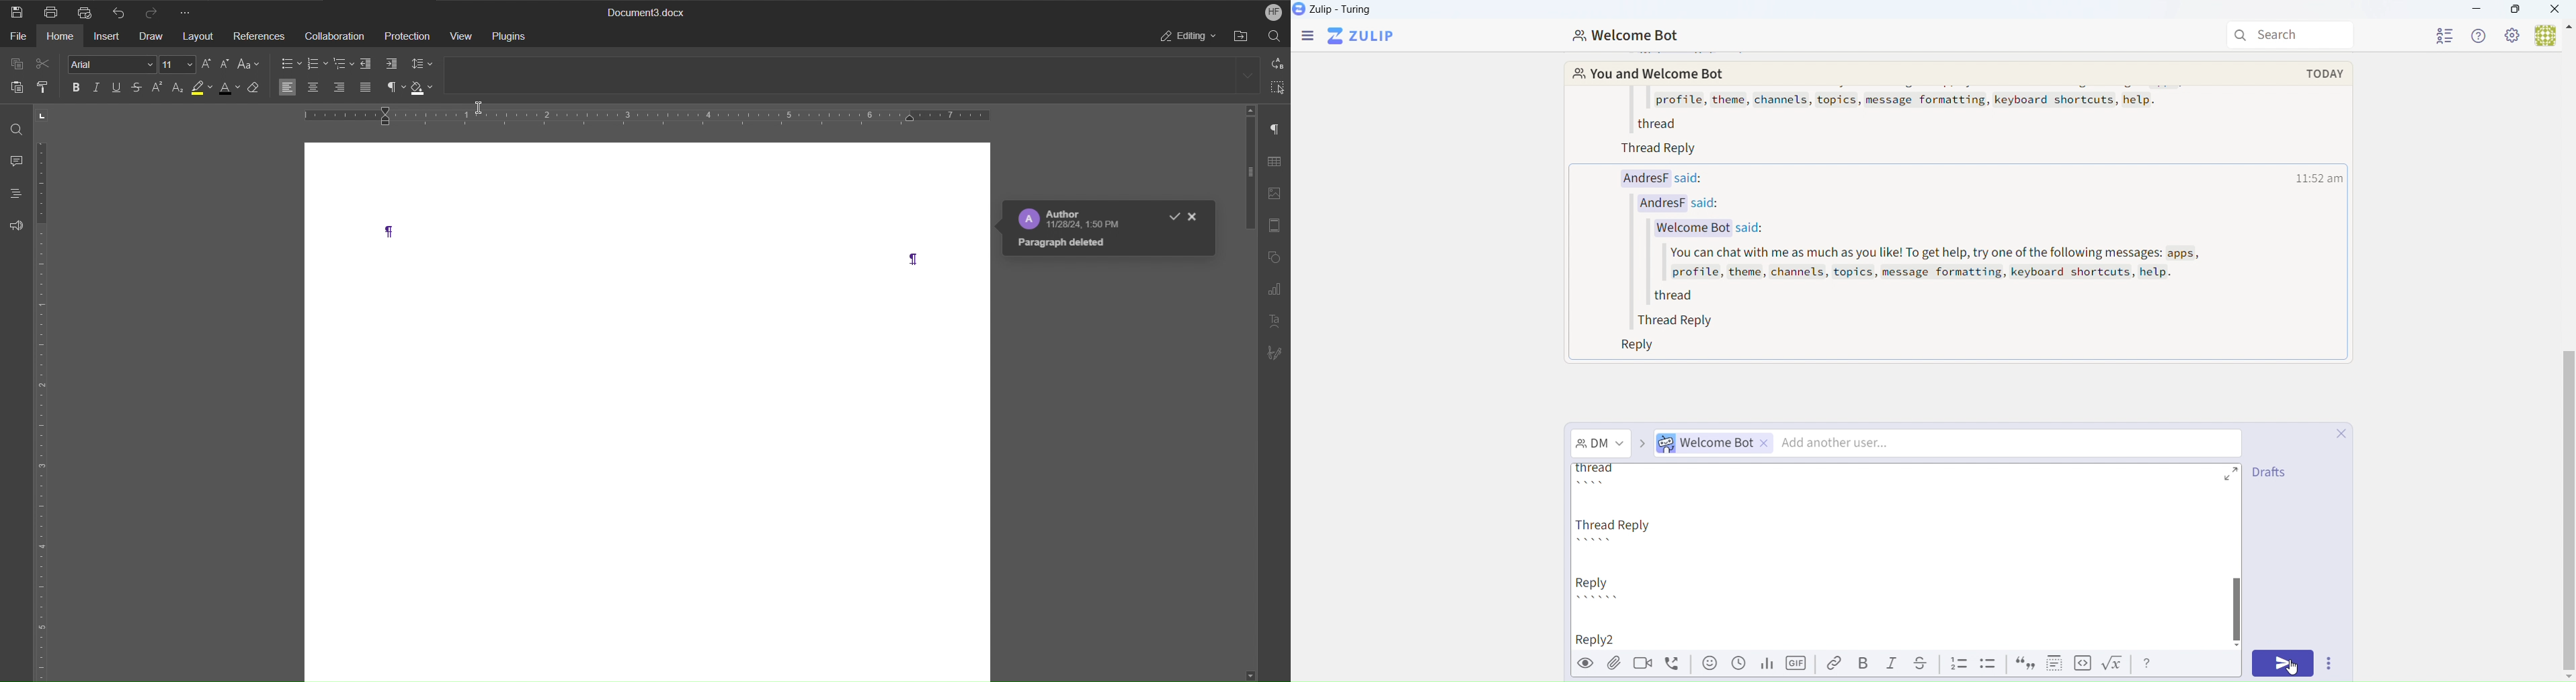  What do you see at coordinates (397, 87) in the screenshot?
I see `Nonprinting characters` at bounding box center [397, 87].